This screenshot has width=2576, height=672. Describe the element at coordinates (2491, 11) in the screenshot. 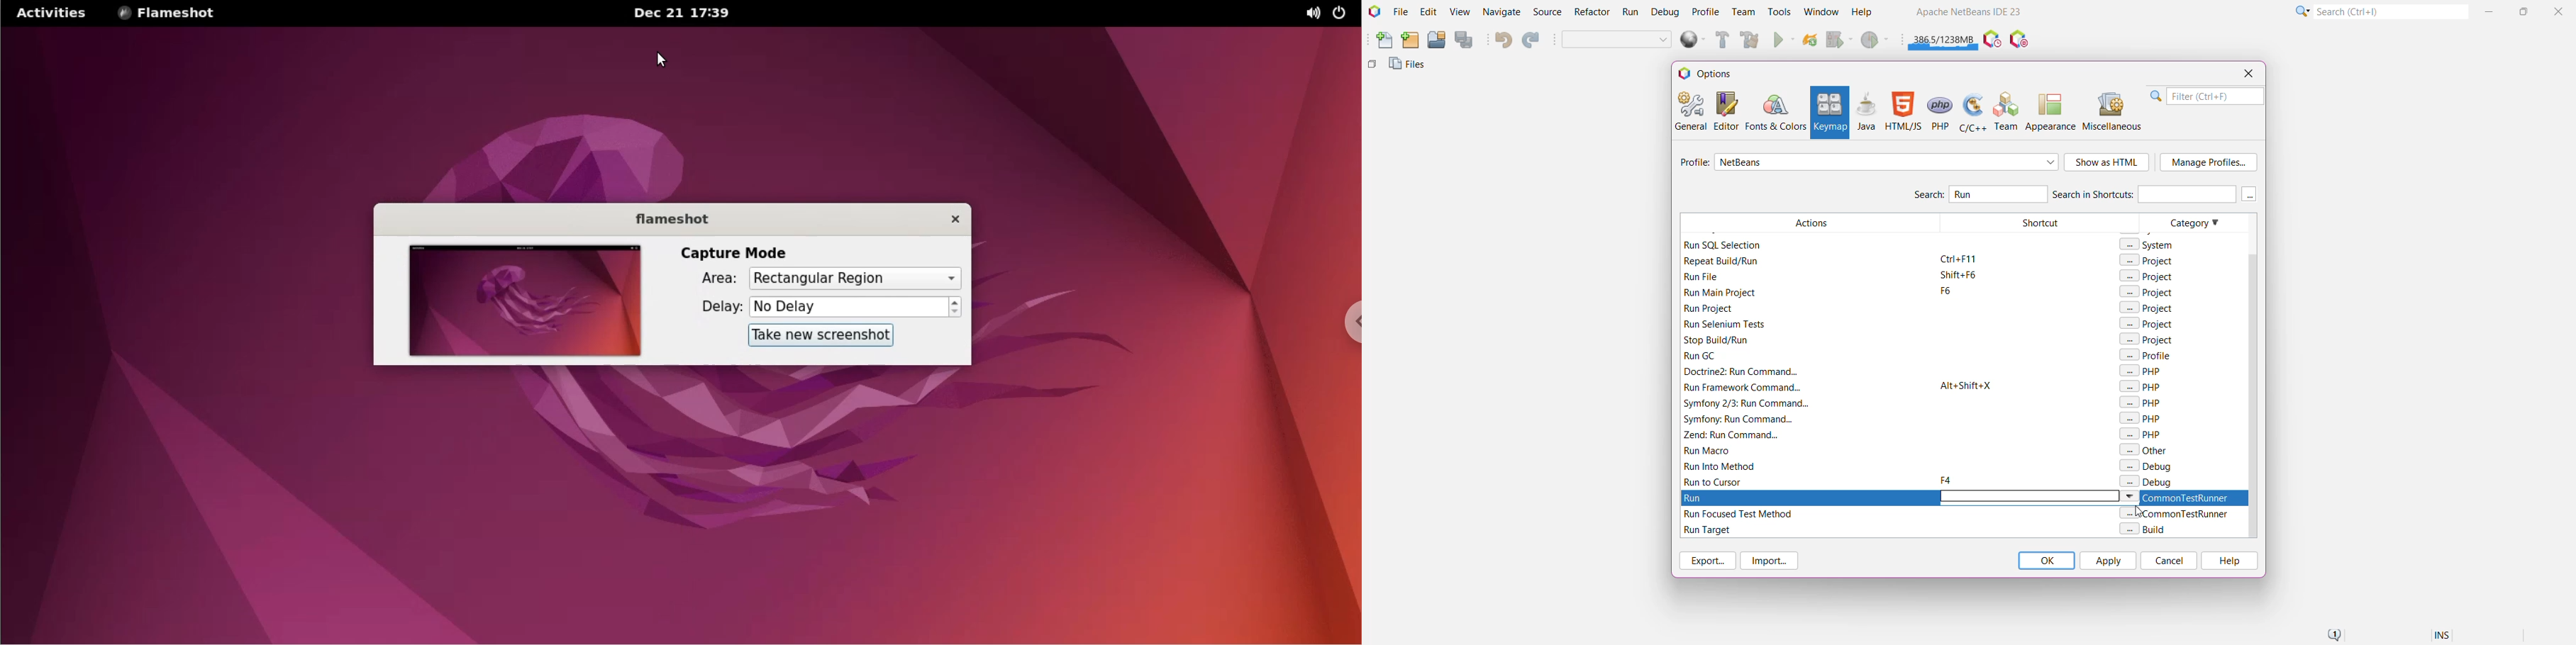

I see `Minimize` at that location.